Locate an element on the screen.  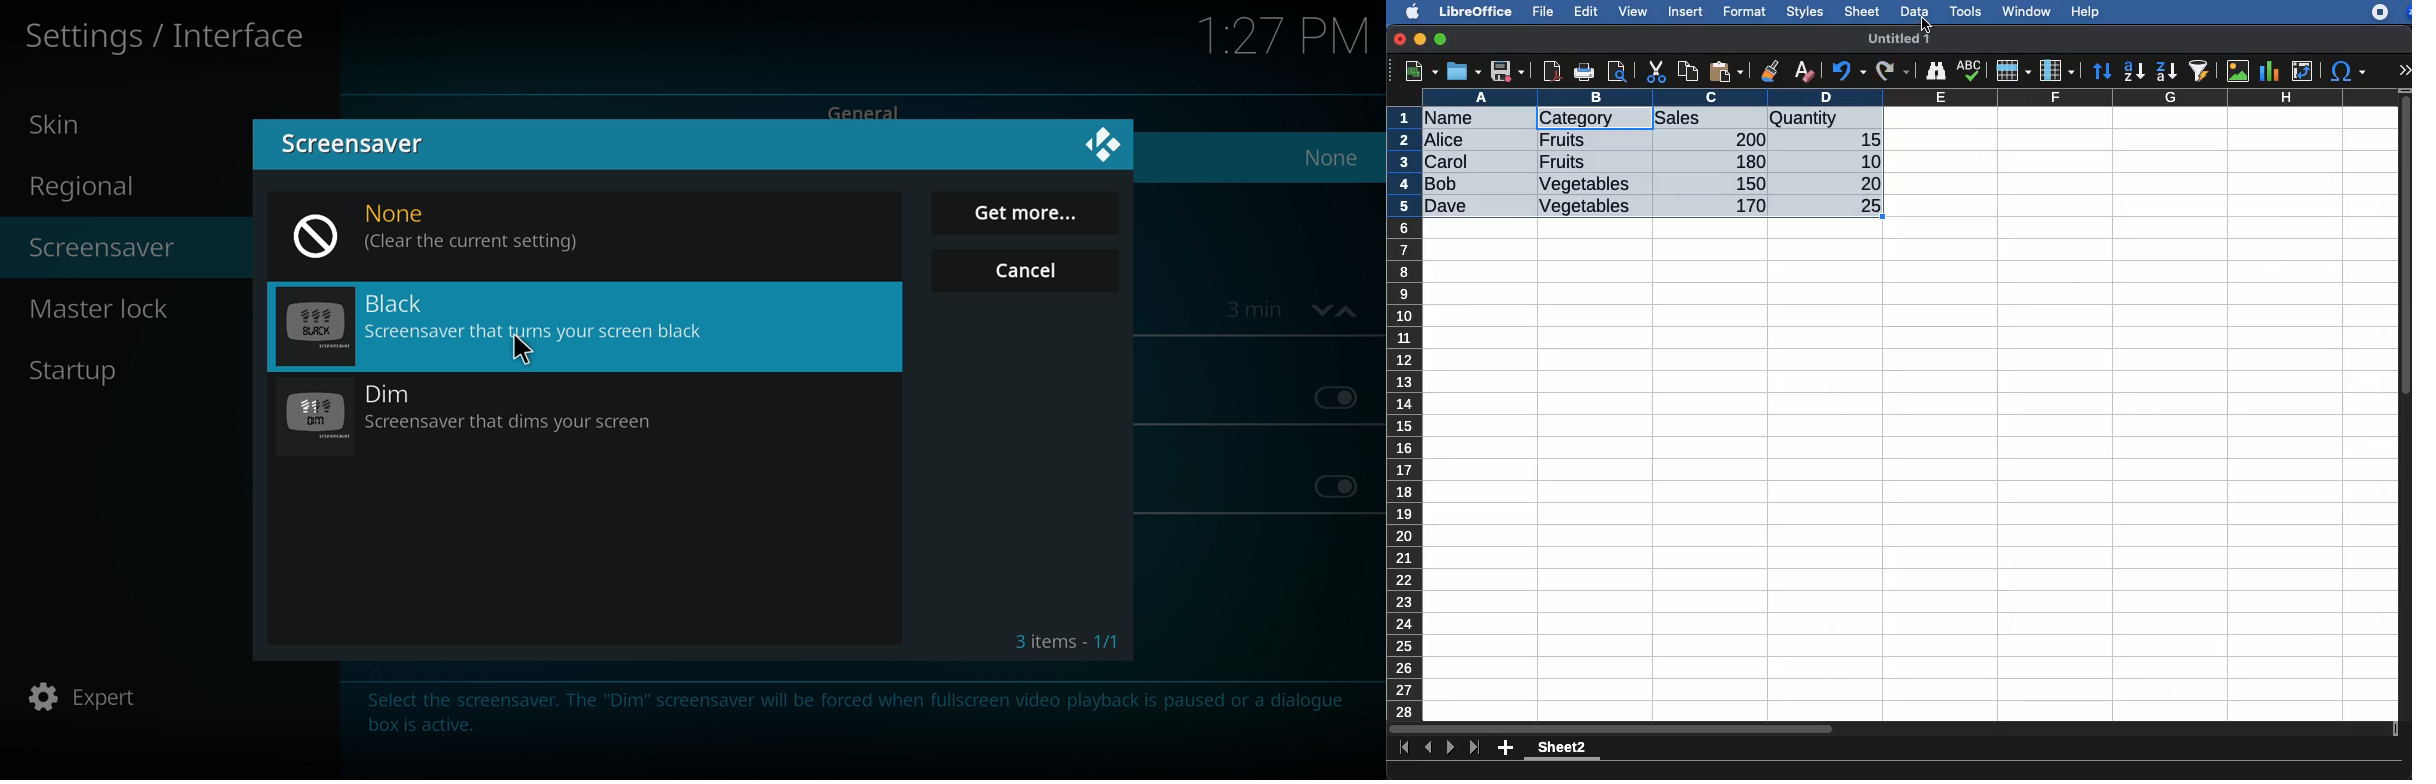
Fruits is located at coordinates (1563, 139).